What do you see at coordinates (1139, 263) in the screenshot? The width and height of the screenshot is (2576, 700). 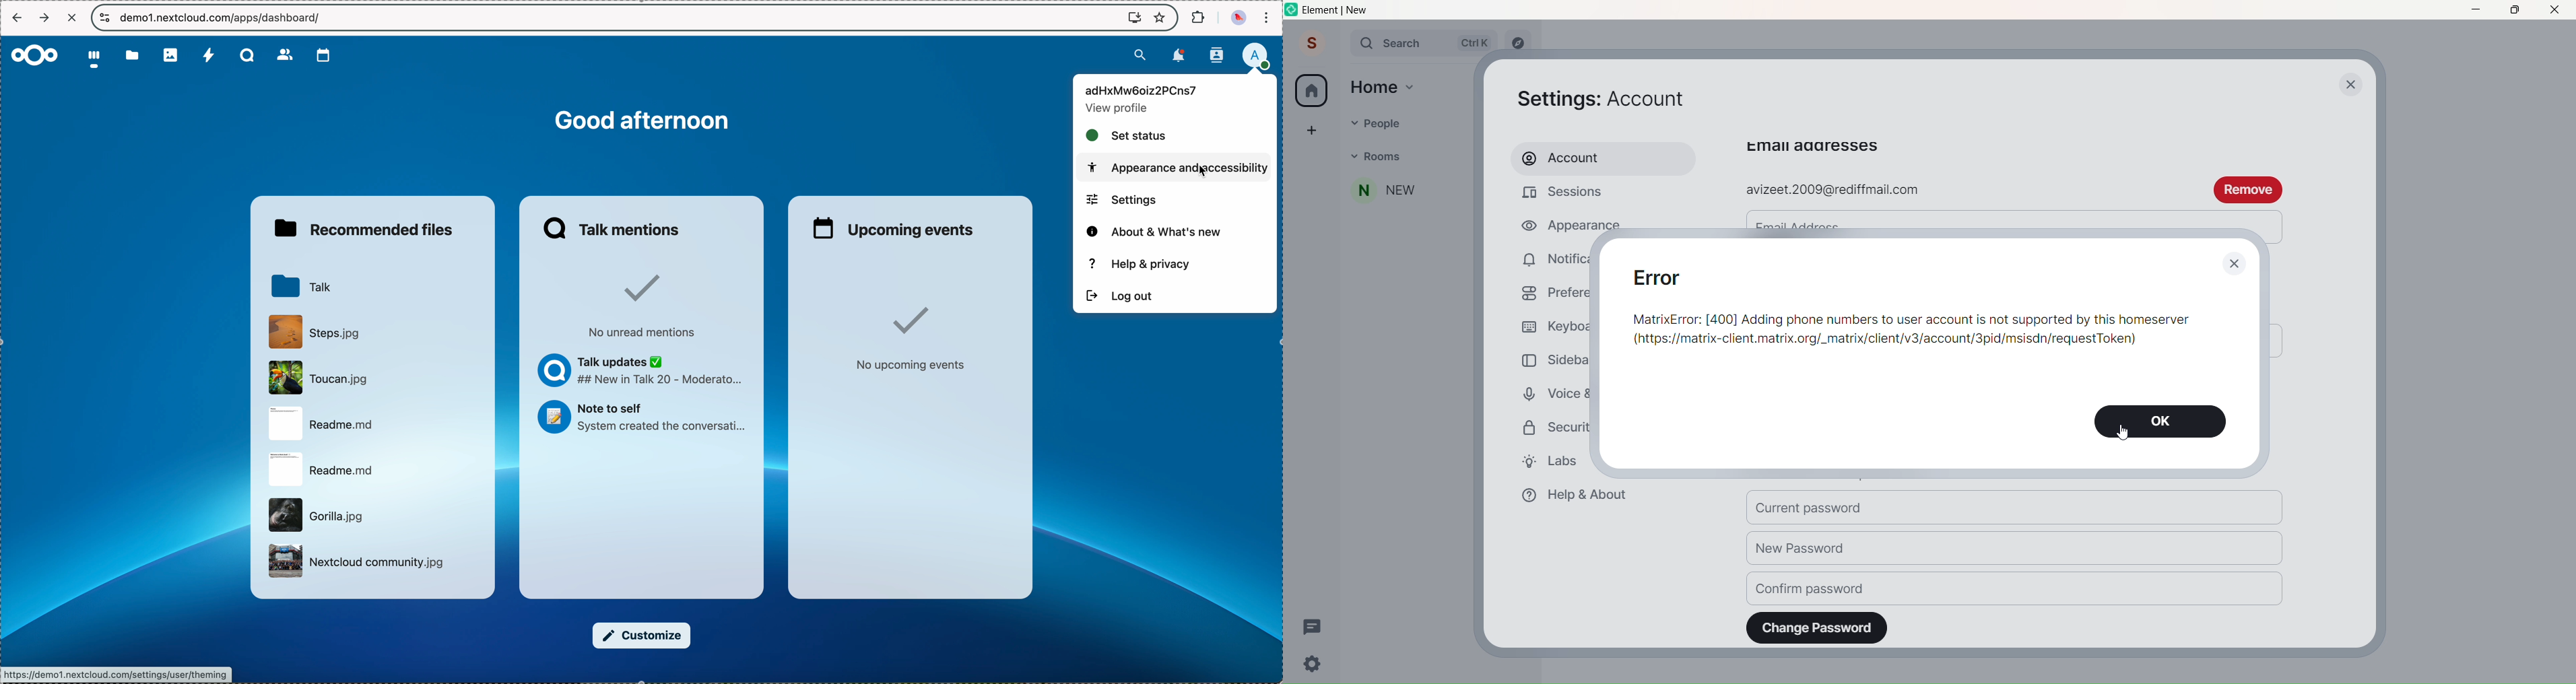 I see `help and privacy` at bounding box center [1139, 263].